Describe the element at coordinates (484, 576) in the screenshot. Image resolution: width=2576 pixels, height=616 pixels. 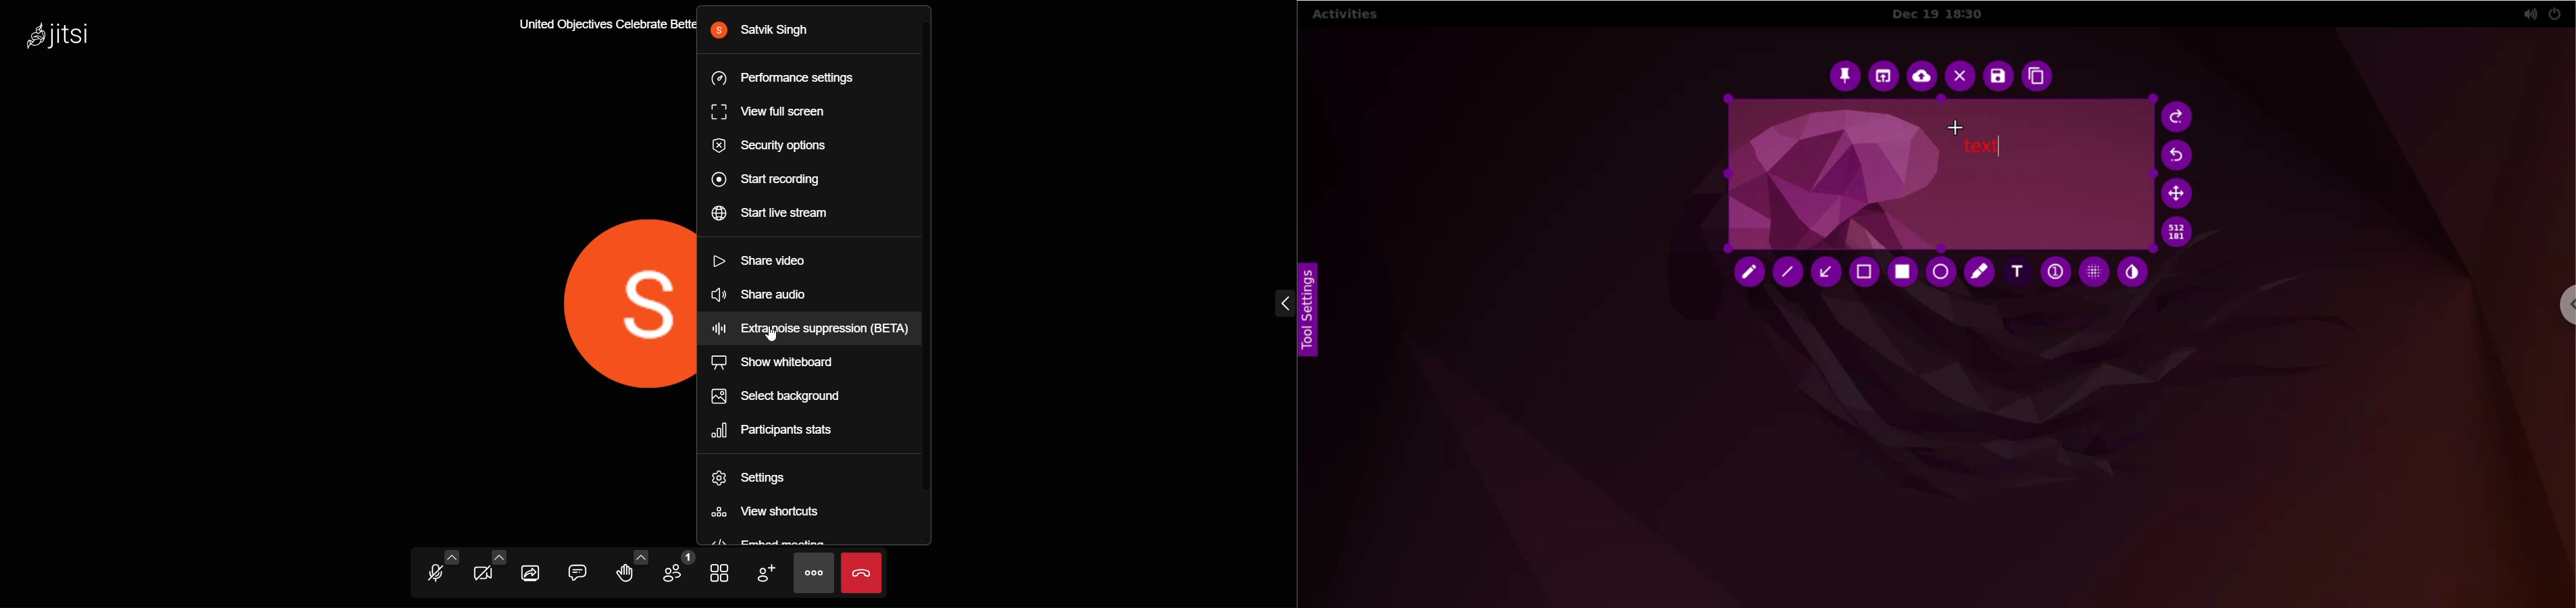
I see `camera` at that location.